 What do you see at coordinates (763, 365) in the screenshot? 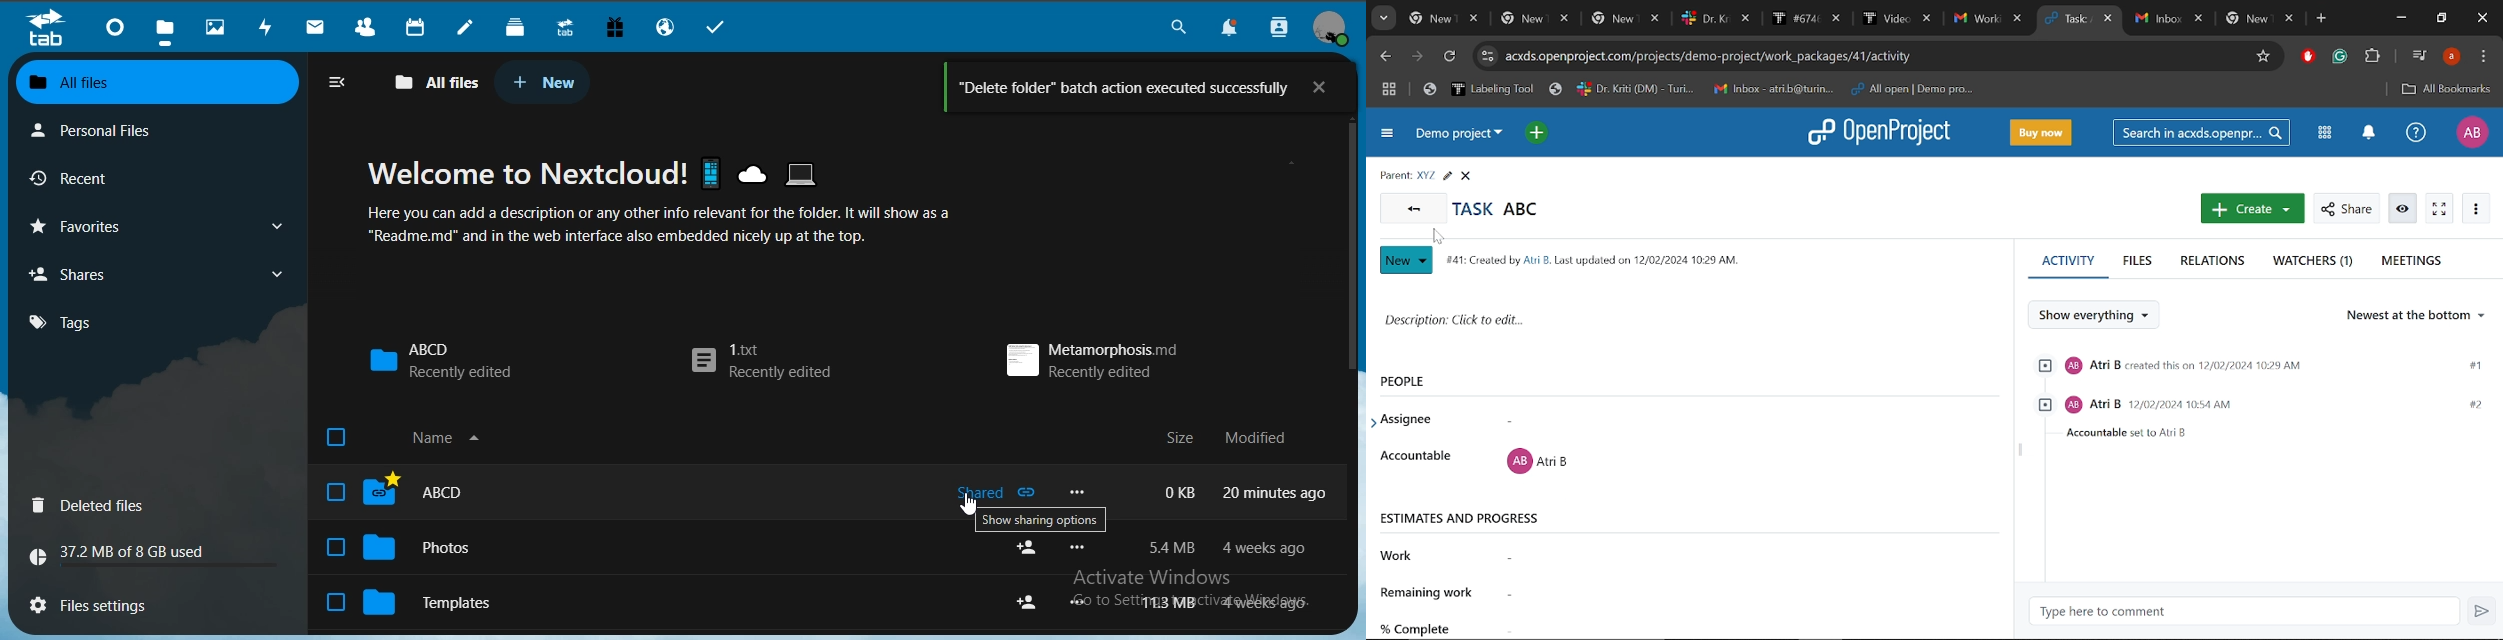
I see `1.txt recently edited` at bounding box center [763, 365].